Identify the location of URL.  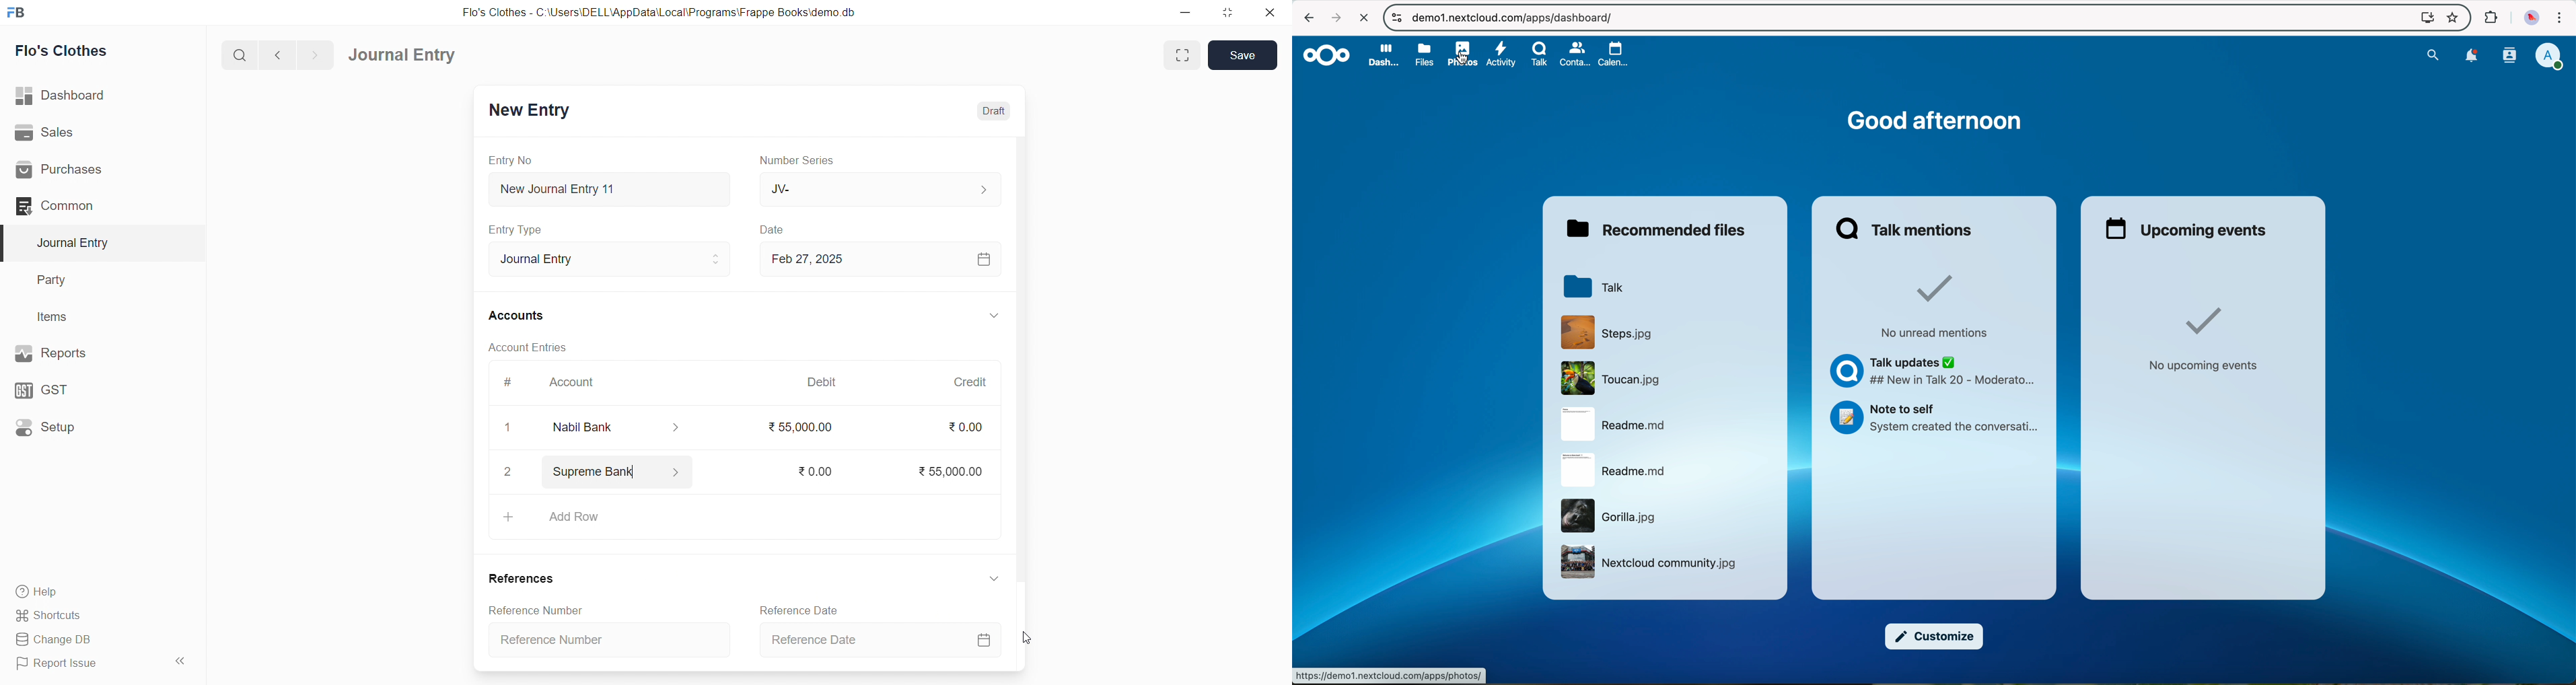
(1390, 676).